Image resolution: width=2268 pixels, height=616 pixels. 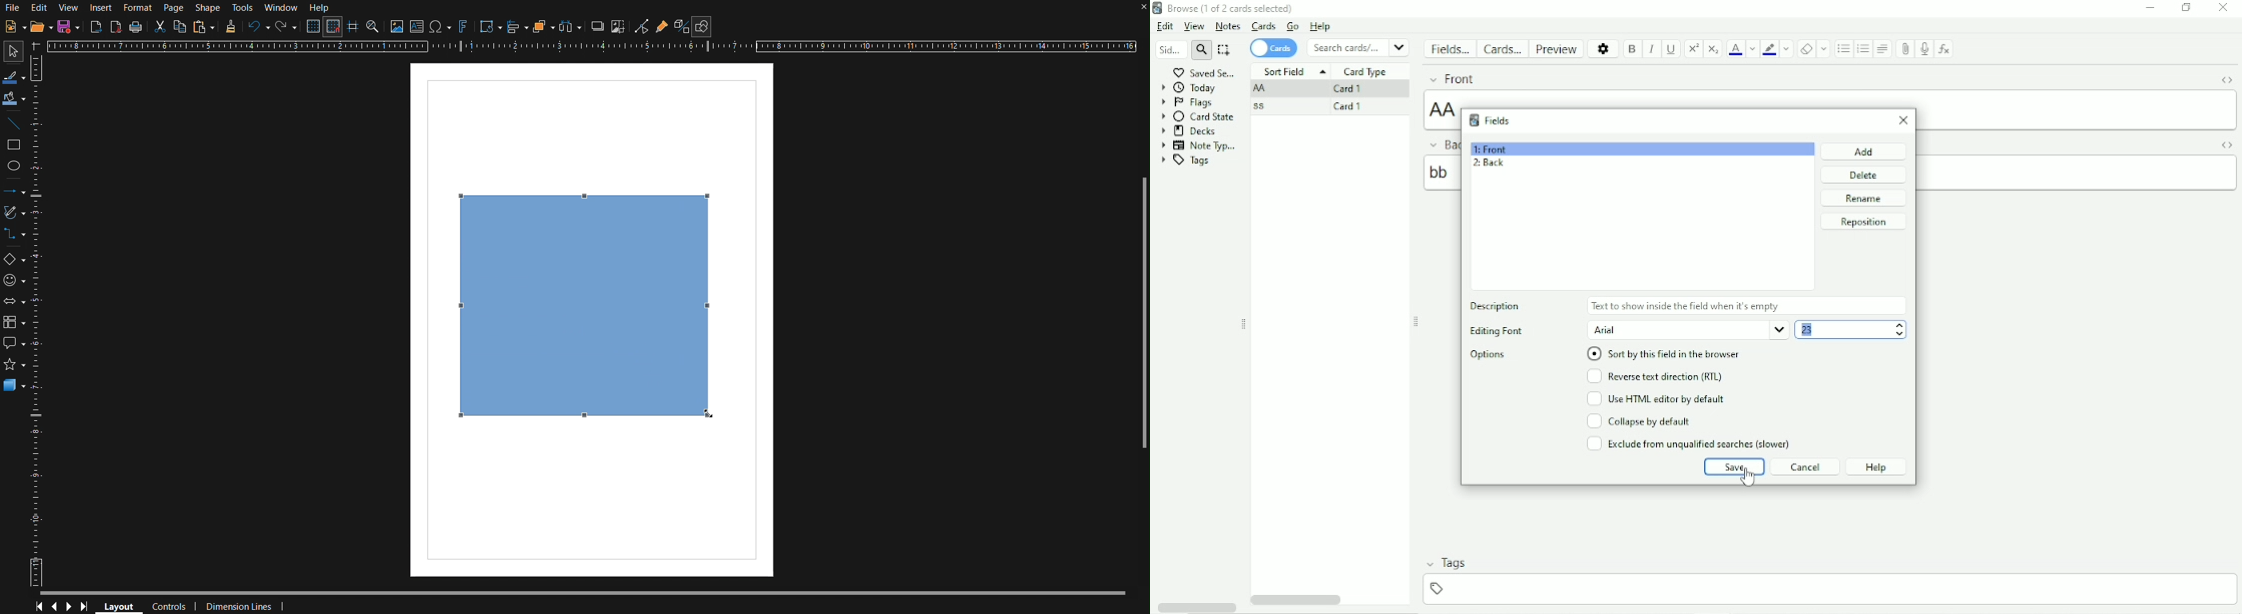 I want to click on Sort Field, so click(x=1294, y=72).